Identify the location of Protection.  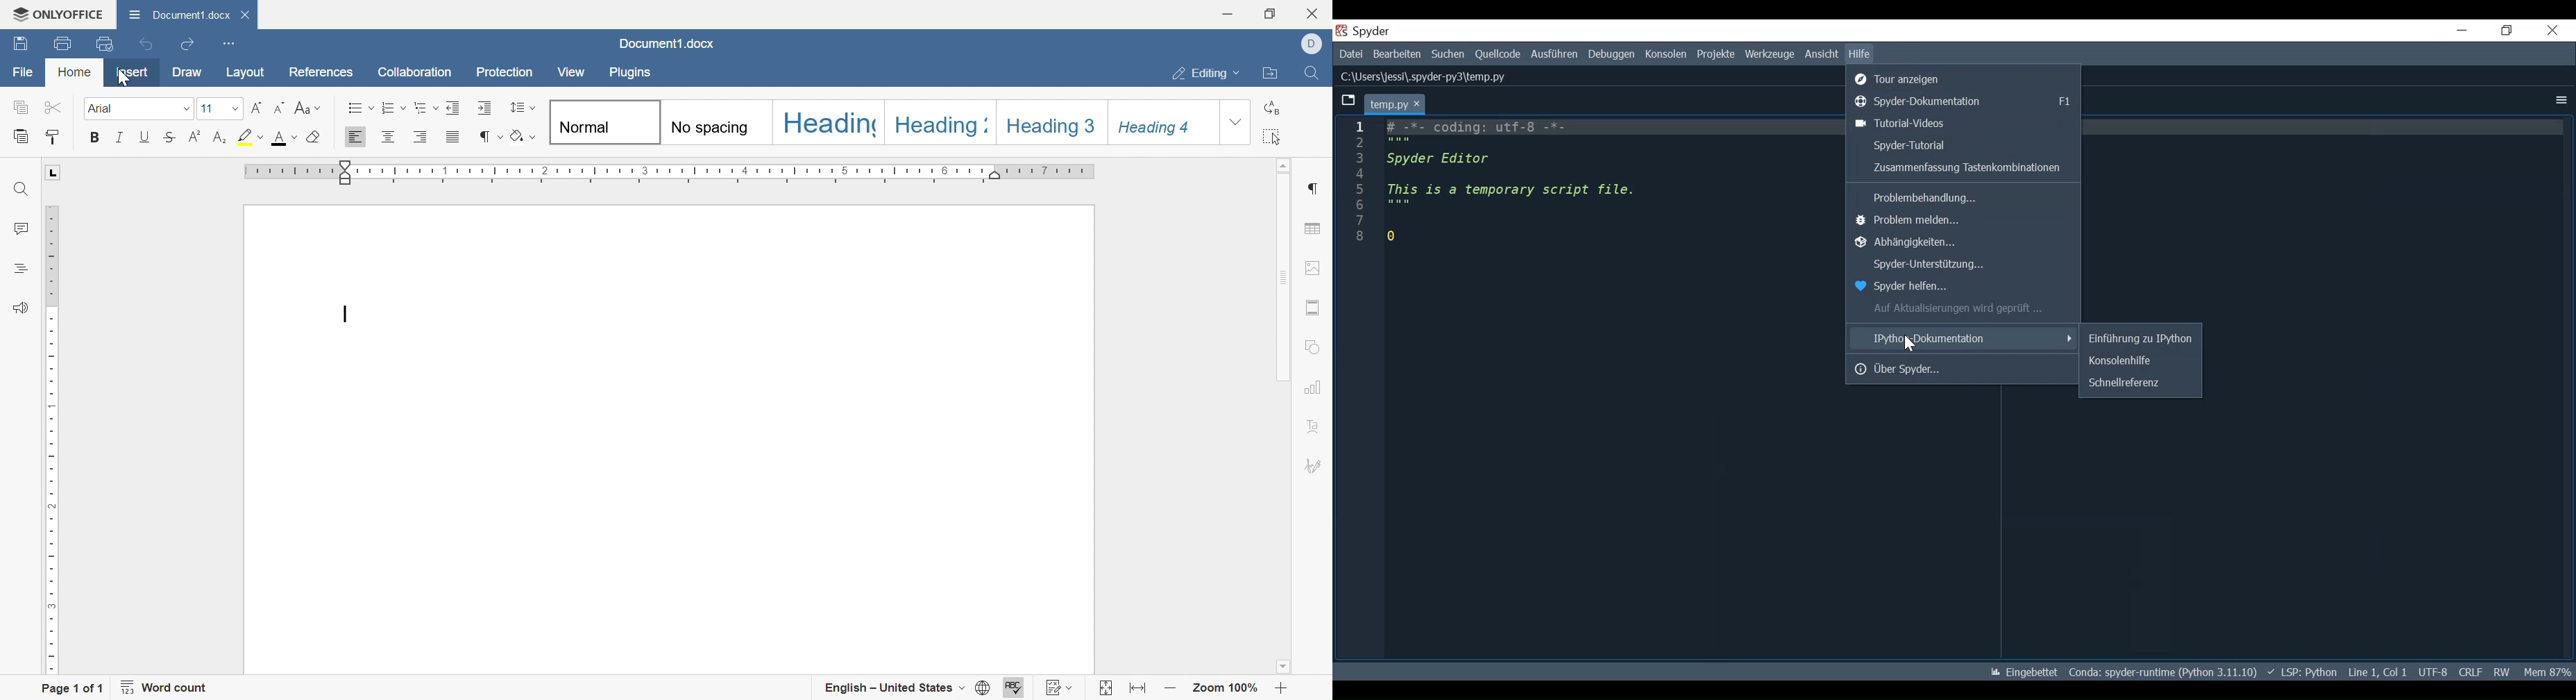
(507, 73).